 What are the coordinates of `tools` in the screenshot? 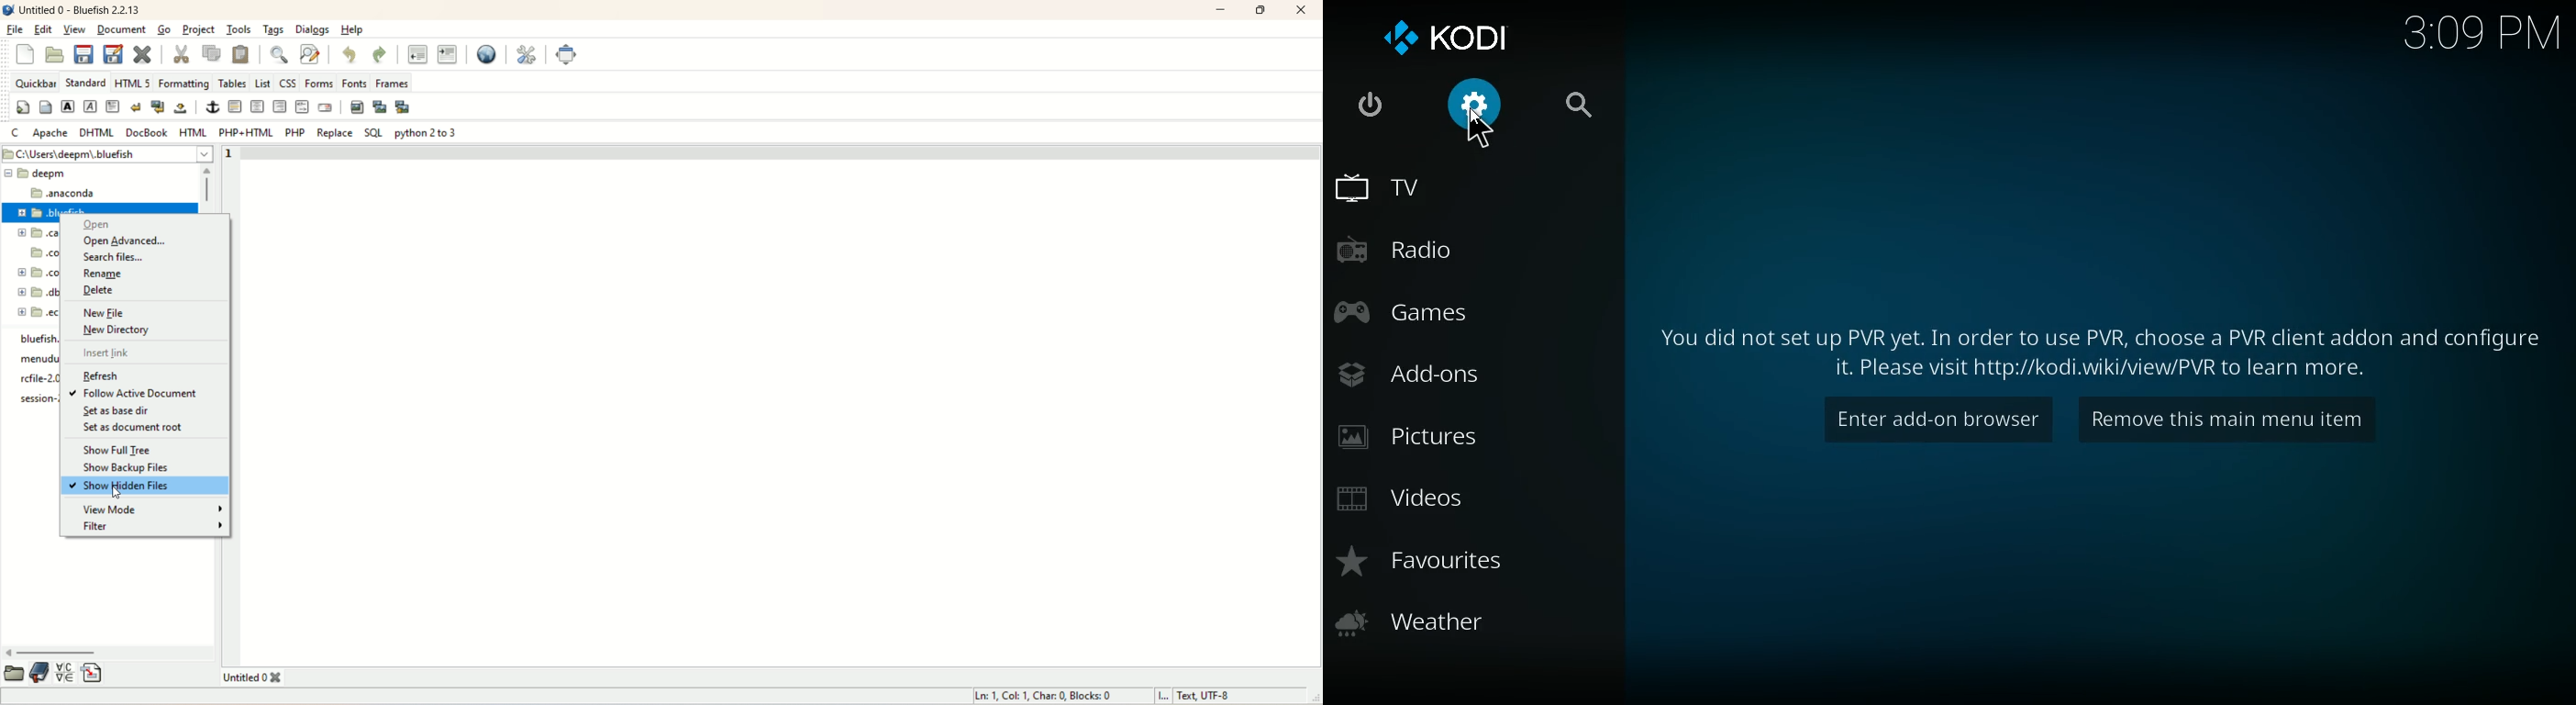 It's located at (239, 30).